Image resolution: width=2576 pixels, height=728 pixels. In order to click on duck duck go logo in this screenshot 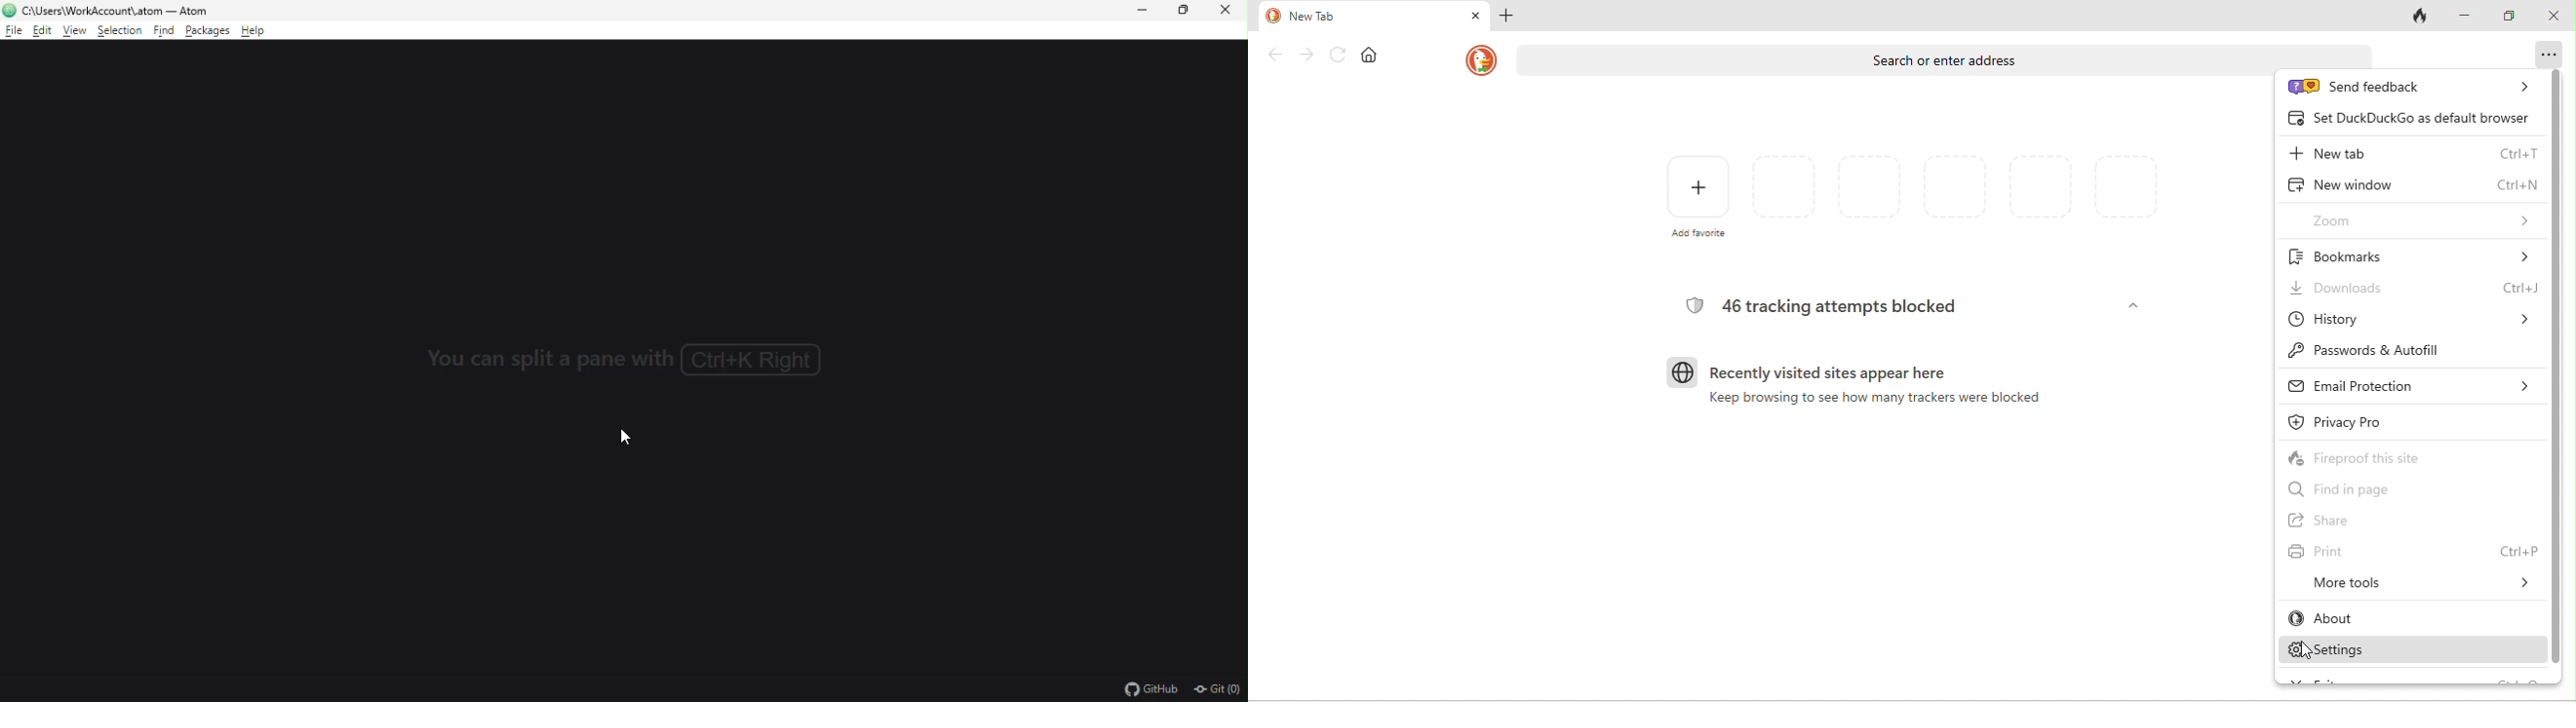, I will do `click(1481, 58)`.